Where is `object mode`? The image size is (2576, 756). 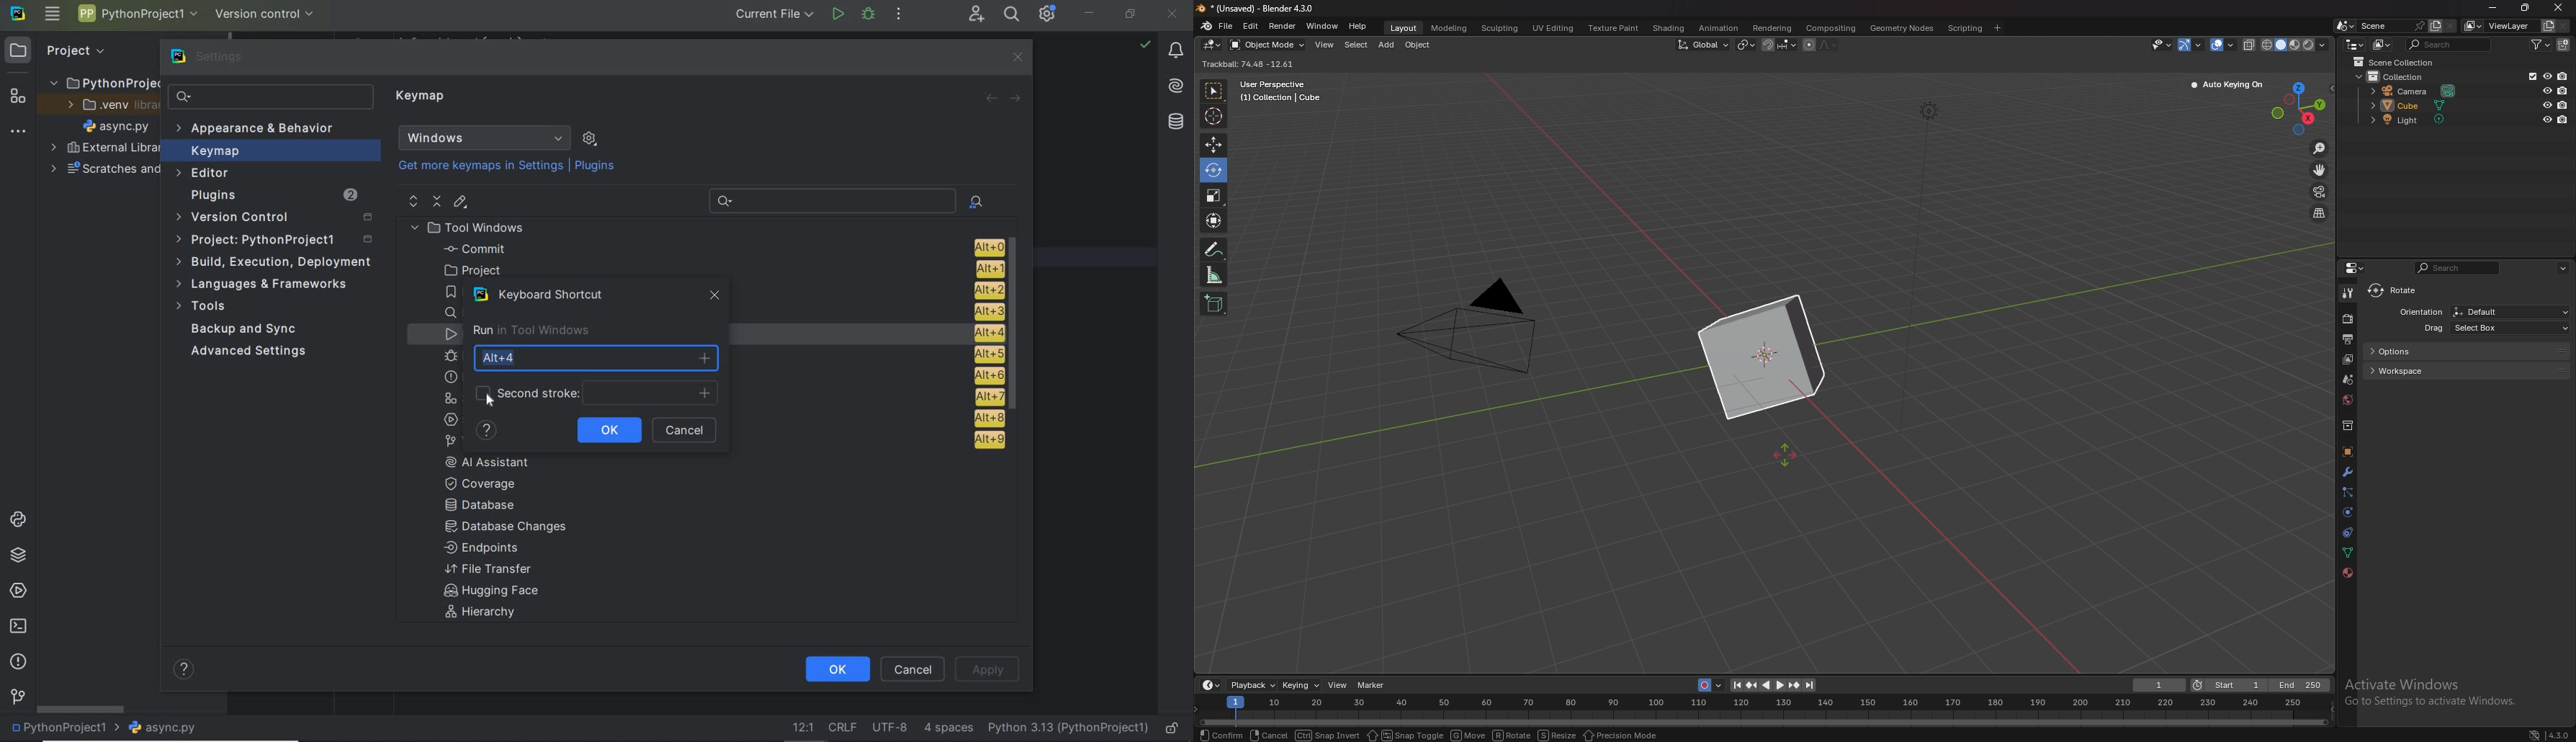 object mode is located at coordinates (1267, 45).